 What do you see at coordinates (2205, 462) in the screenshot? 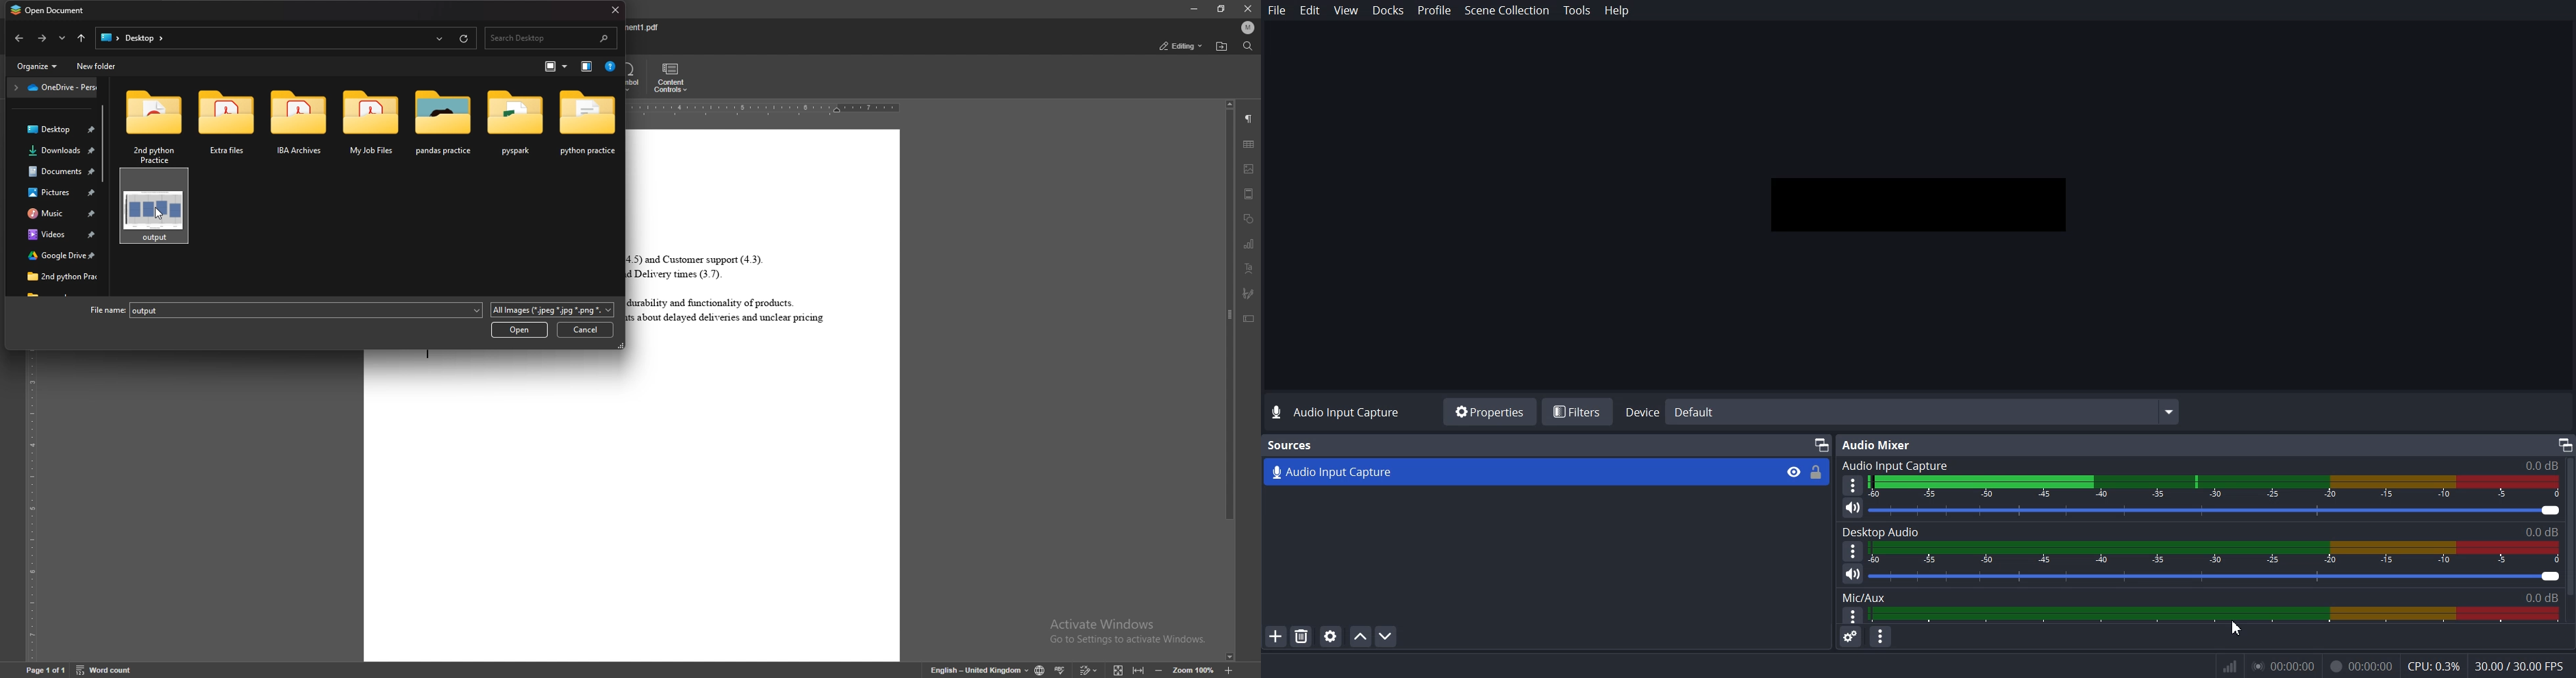
I see `Audio Input capture` at bounding box center [2205, 462].